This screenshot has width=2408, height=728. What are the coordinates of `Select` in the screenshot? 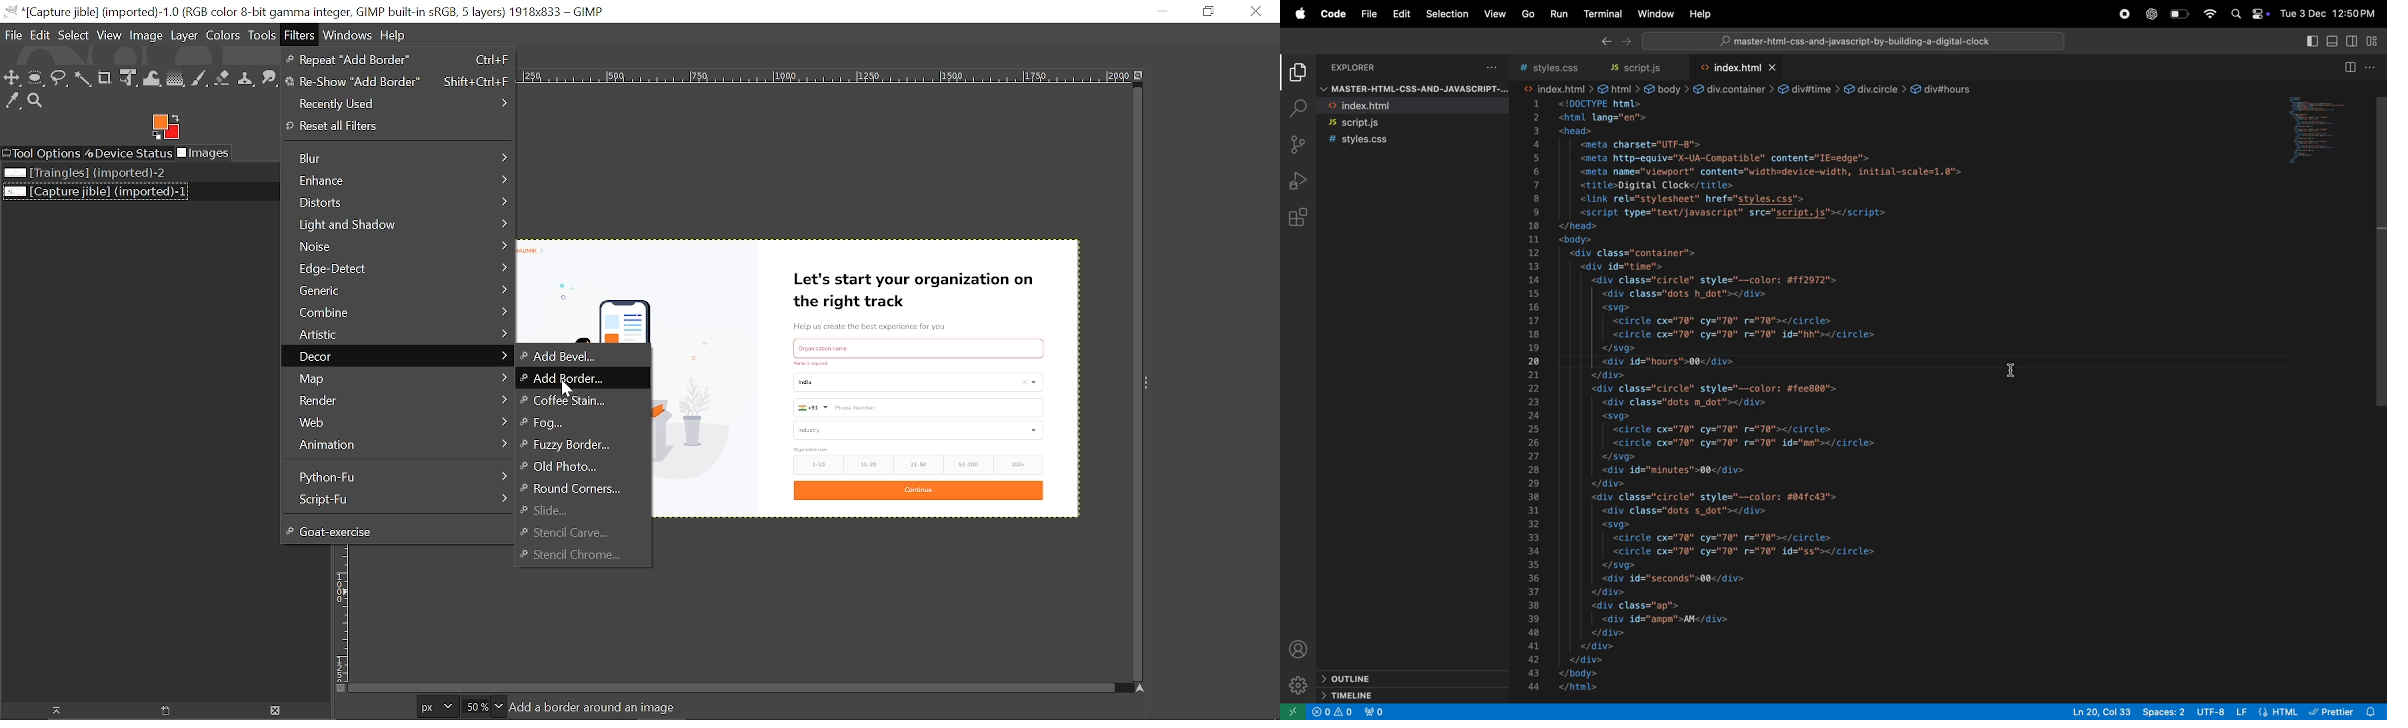 It's located at (74, 36).